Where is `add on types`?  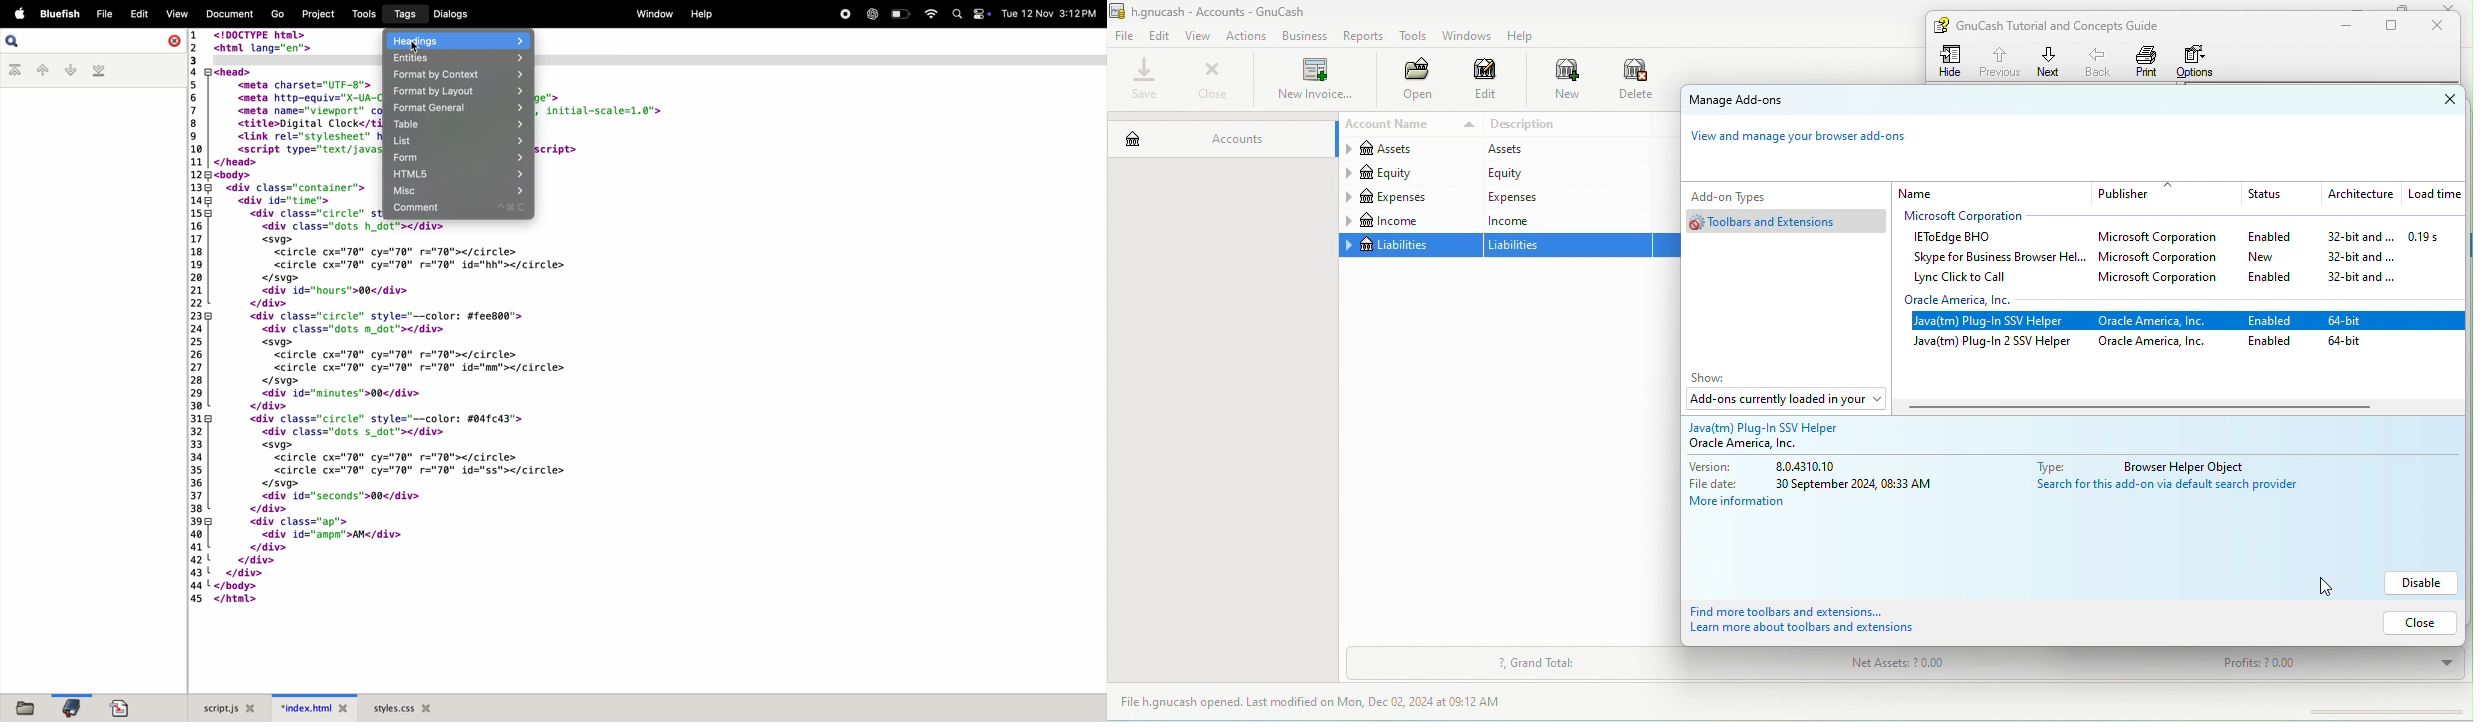
add on types is located at coordinates (1761, 195).